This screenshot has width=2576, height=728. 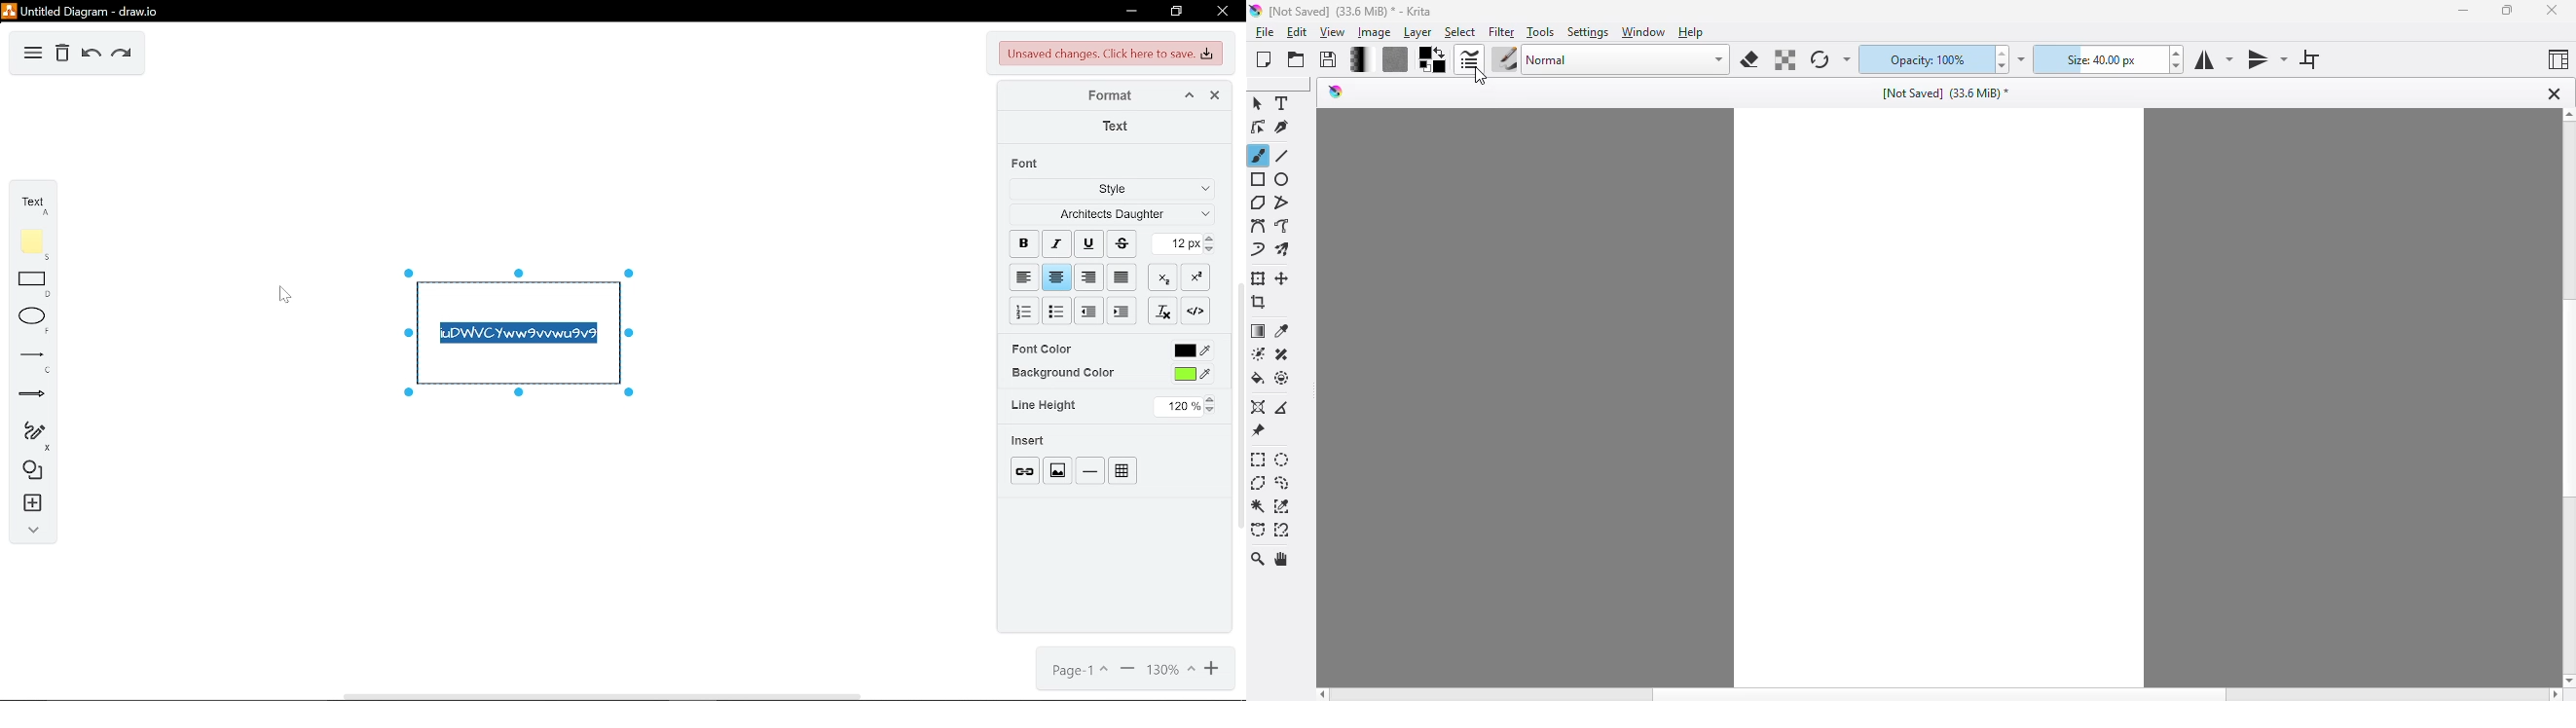 What do you see at coordinates (1057, 277) in the screenshot?
I see `align center` at bounding box center [1057, 277].